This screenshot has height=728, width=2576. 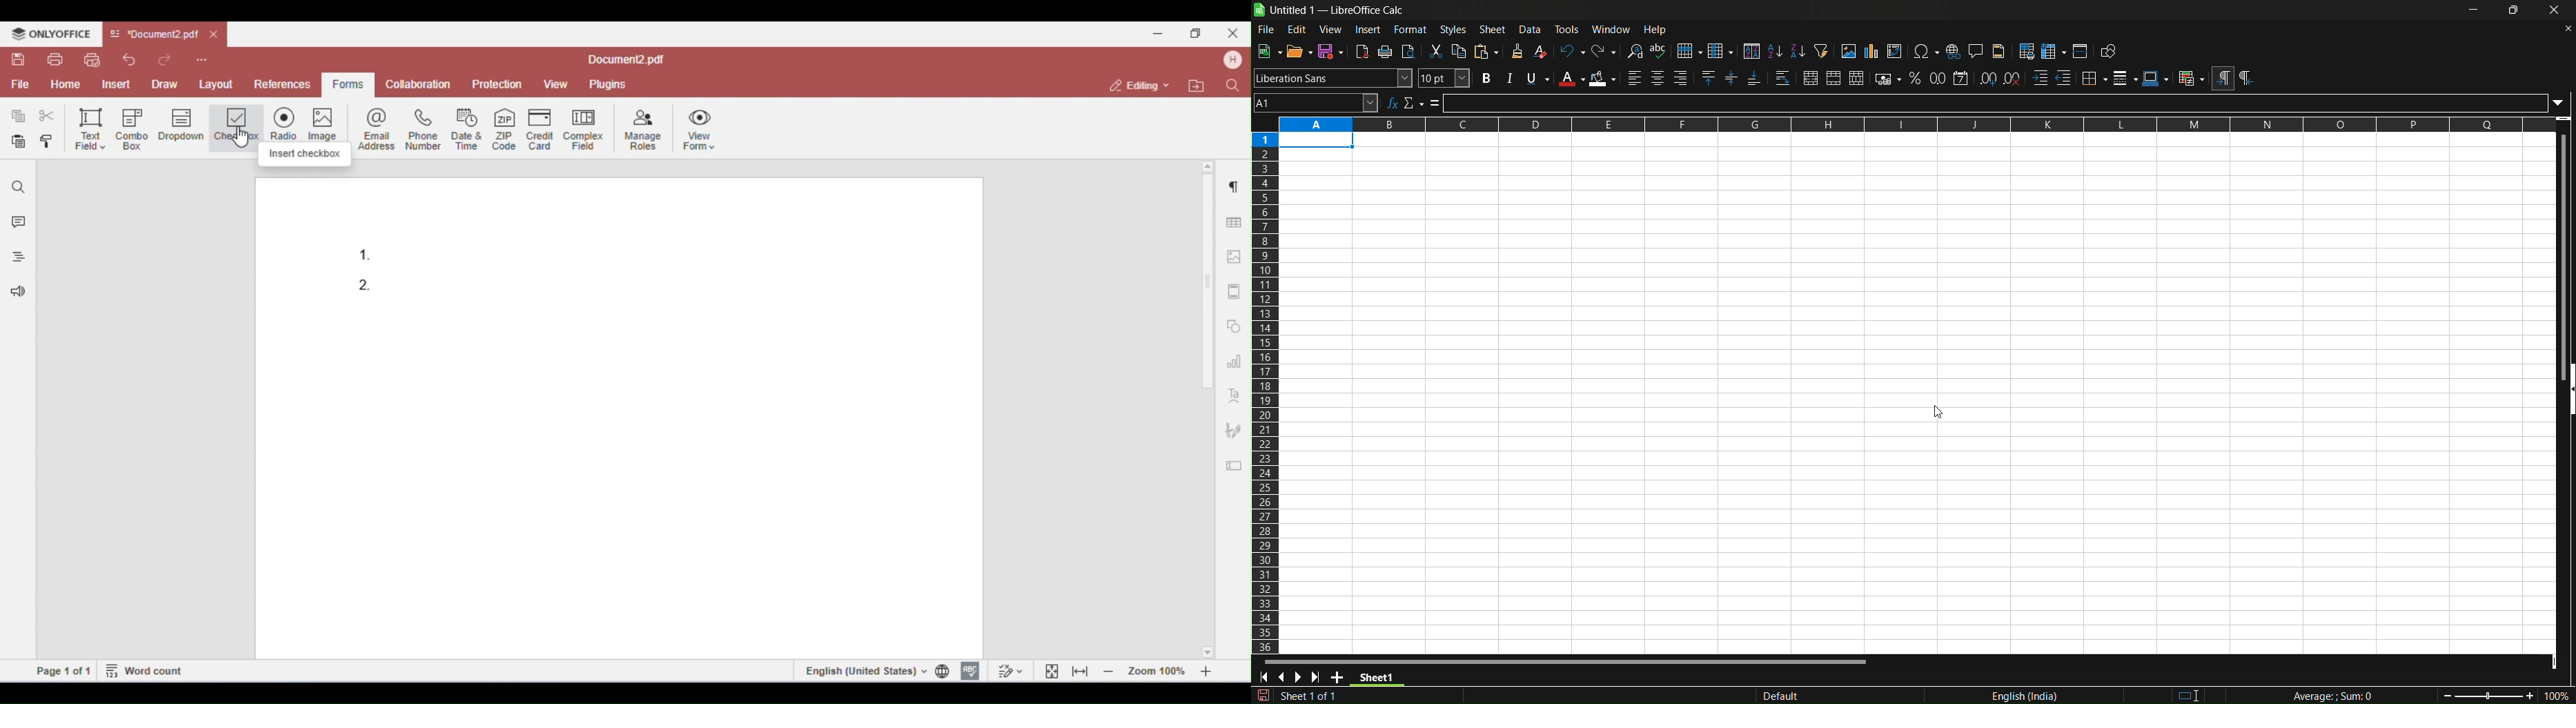 What do you see at coordinates (1264, 678) in the screenshot?
I see `scroll to first sheet` at bounding box center [1264, 678].